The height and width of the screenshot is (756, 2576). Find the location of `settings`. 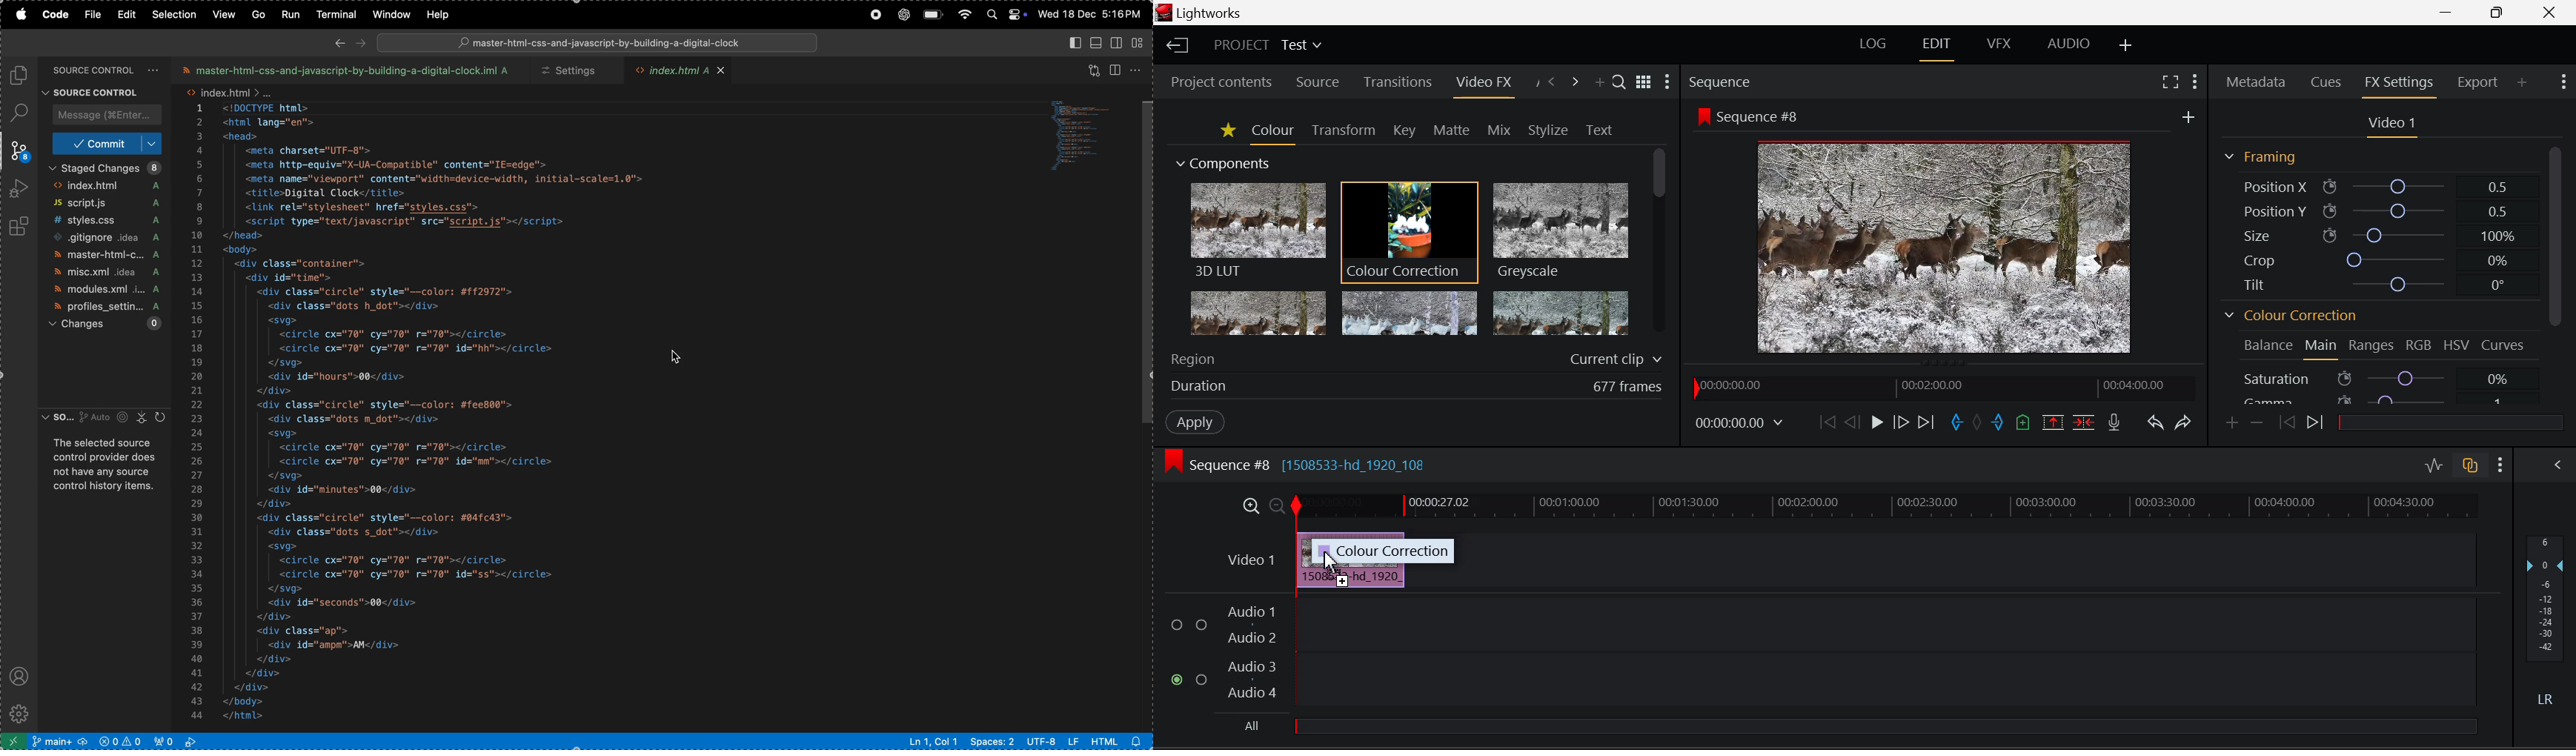

settings is located at coordinates (572, 71).